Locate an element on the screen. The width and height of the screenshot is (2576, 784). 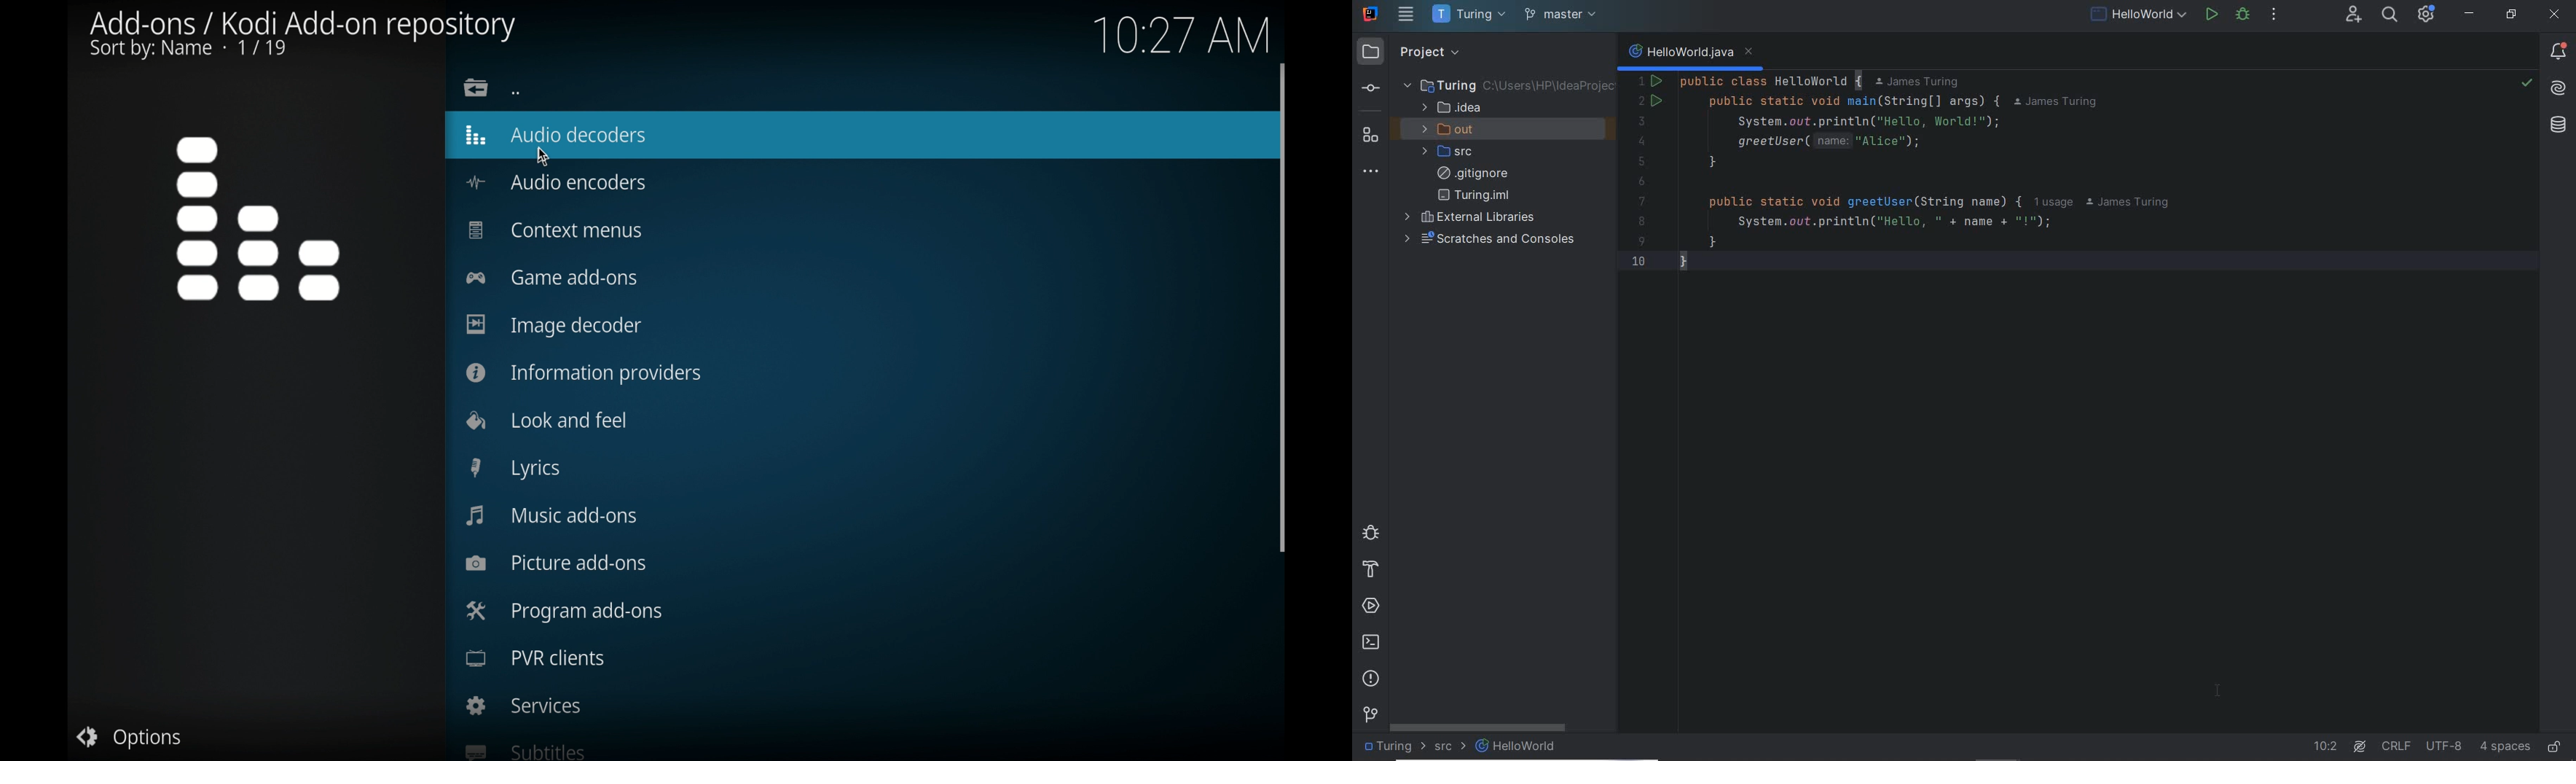
HELLOWORLD(FILE NAME) is located at coordinates (1520, 746).